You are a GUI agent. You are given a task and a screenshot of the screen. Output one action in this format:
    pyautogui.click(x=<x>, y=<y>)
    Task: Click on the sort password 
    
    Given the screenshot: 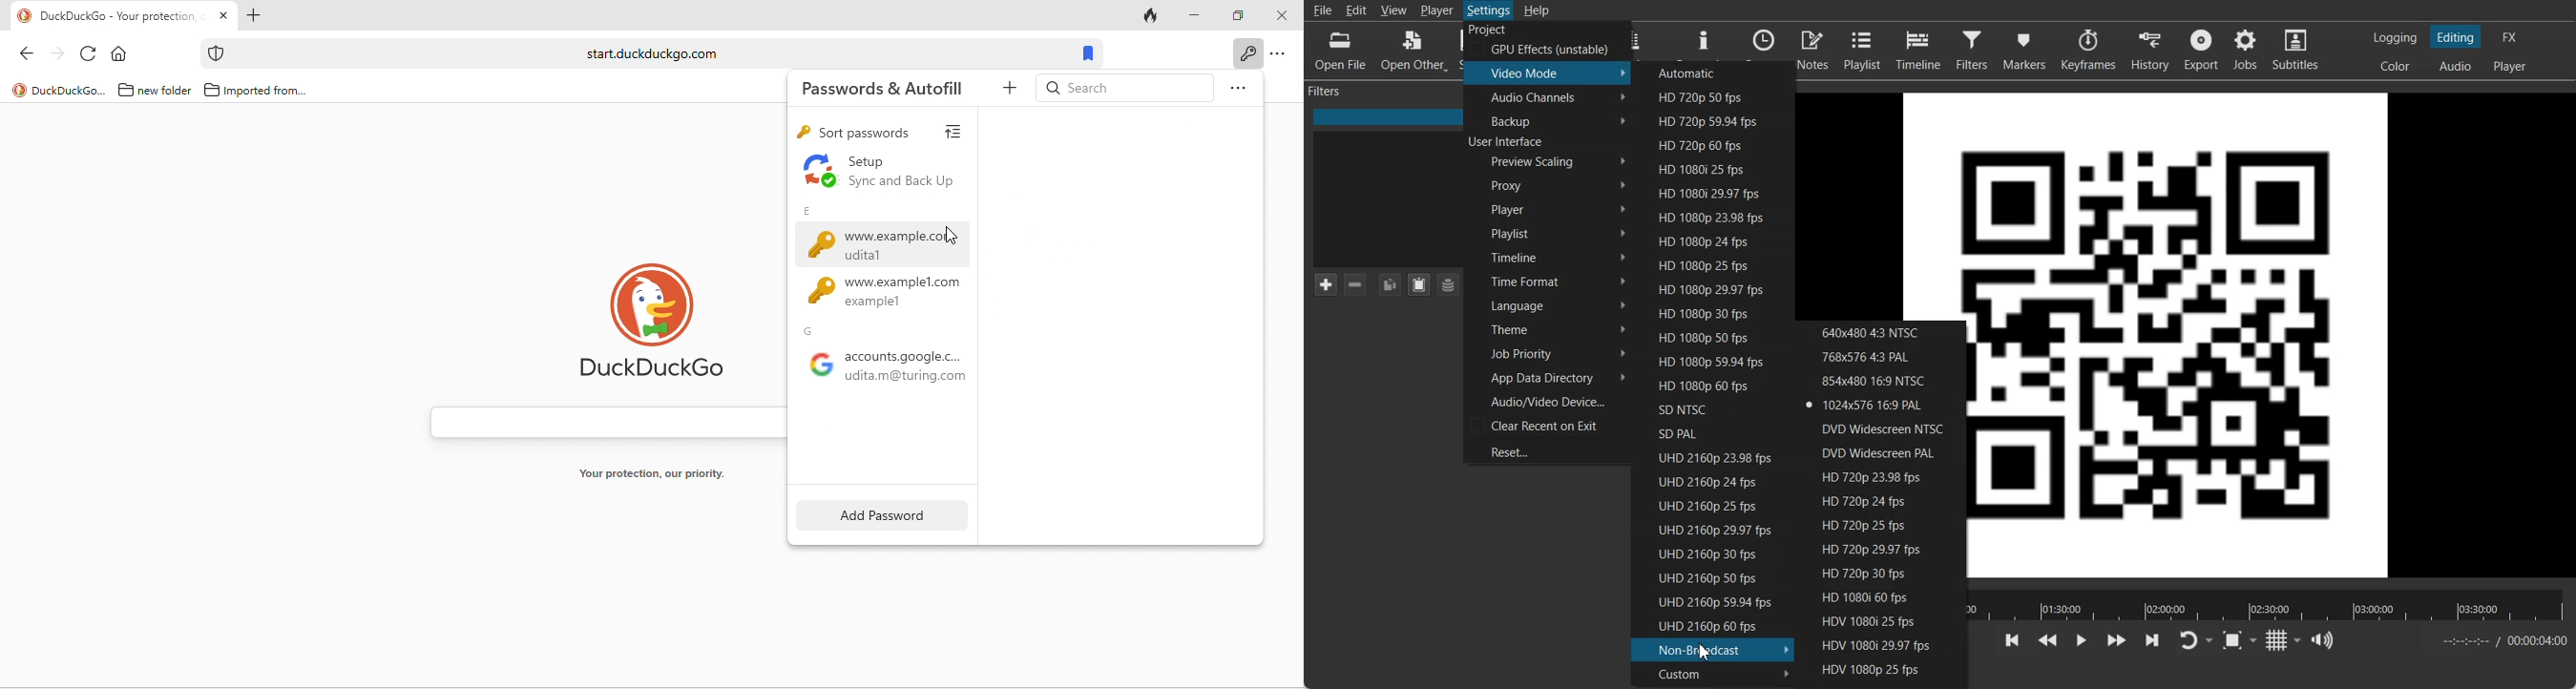 What is the action you would take?
    pyautogui.click(x=885, y=133)
    